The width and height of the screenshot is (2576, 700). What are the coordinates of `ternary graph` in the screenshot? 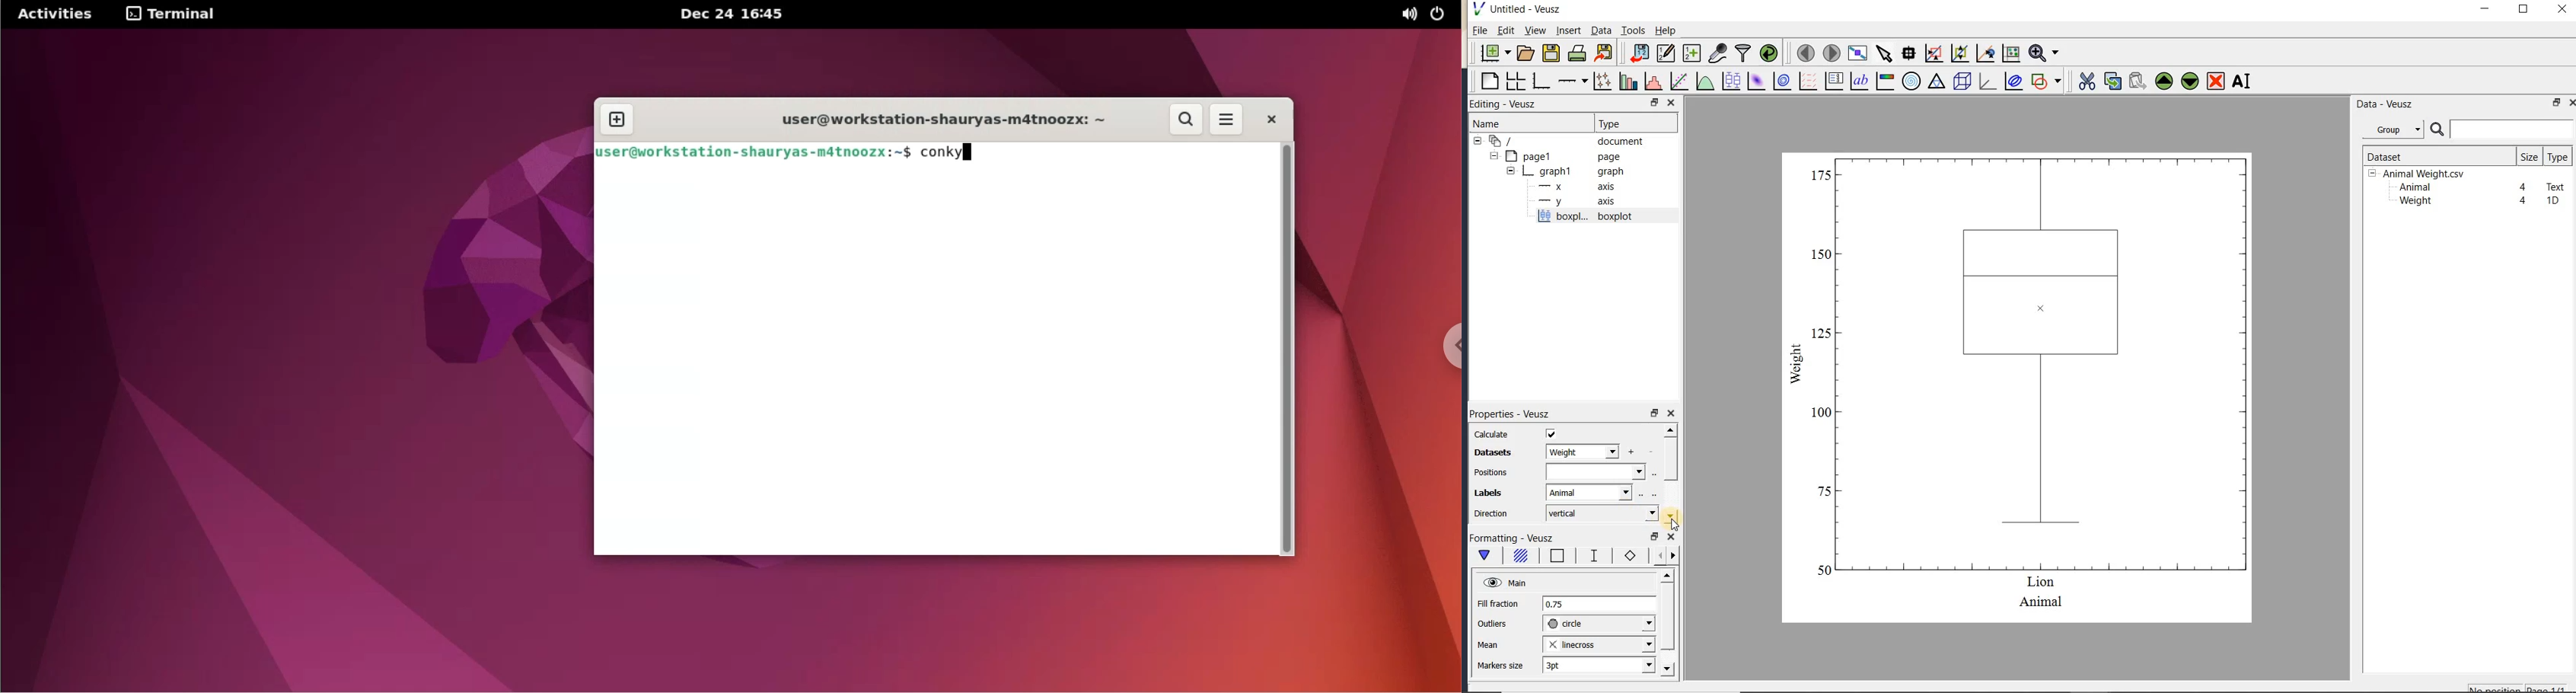 It's located at (1936, 83).